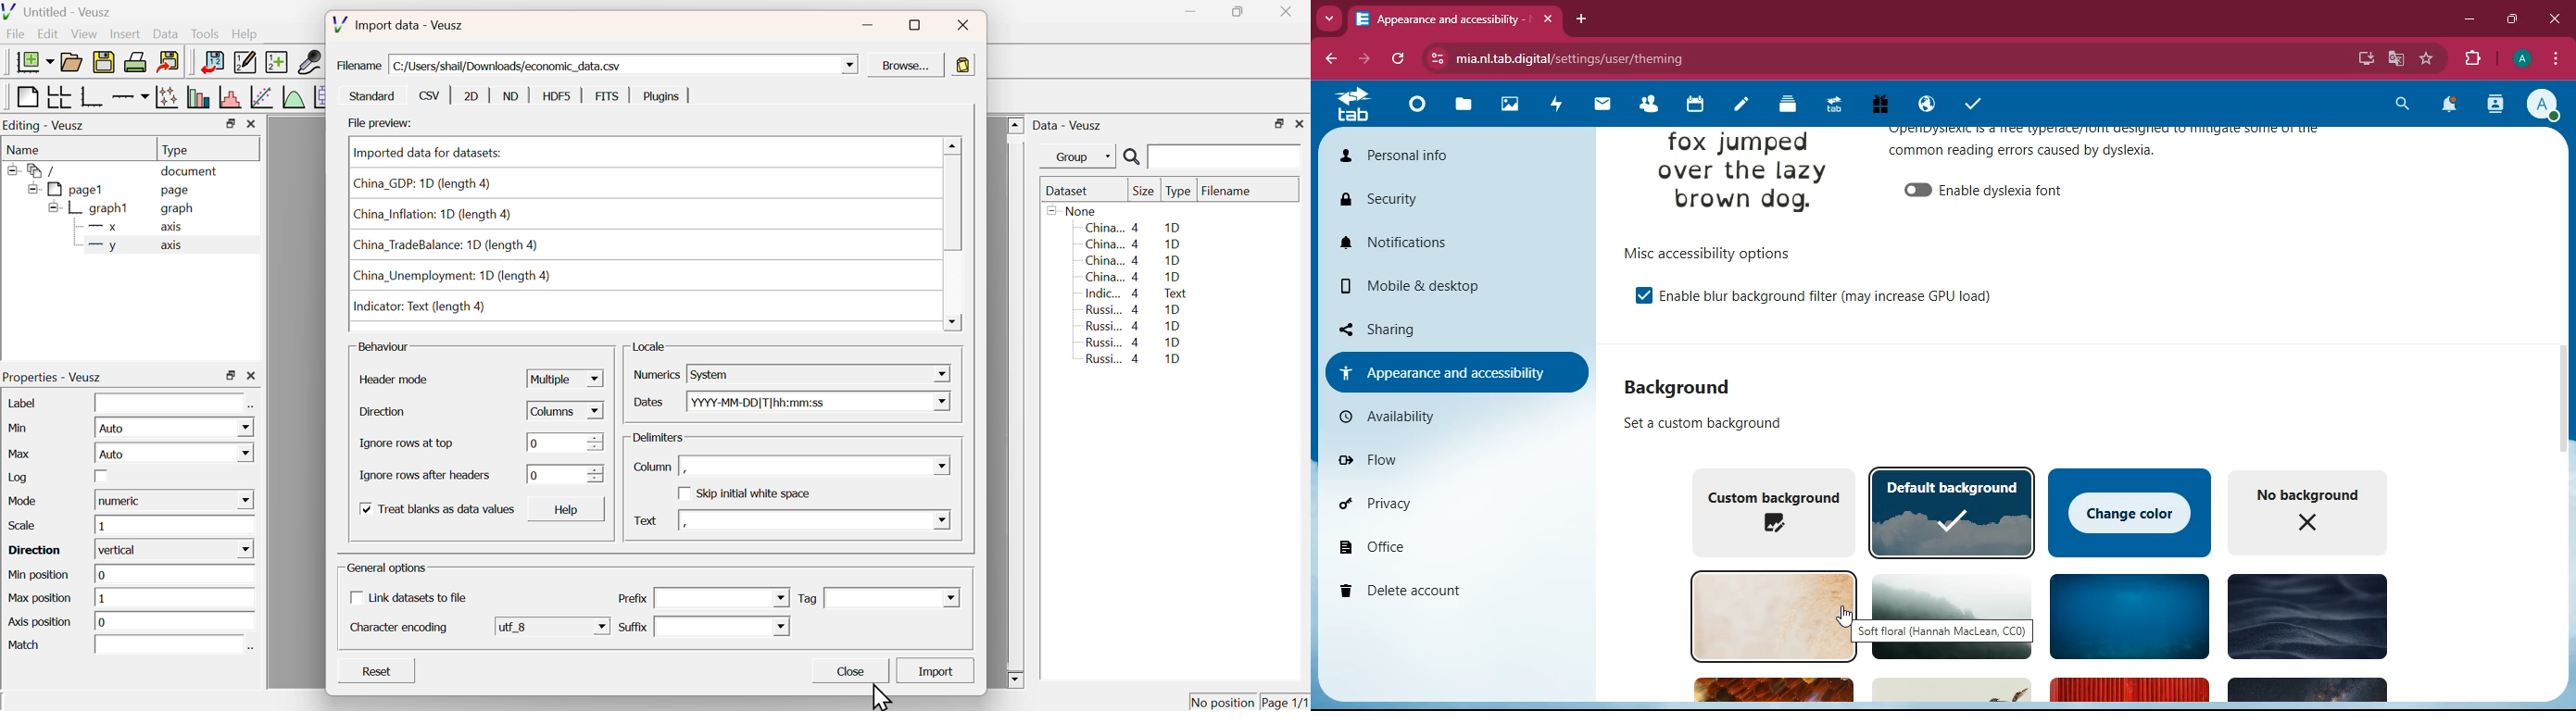 The image size is (2576, 728). I want to click on , so click(2129, 692).